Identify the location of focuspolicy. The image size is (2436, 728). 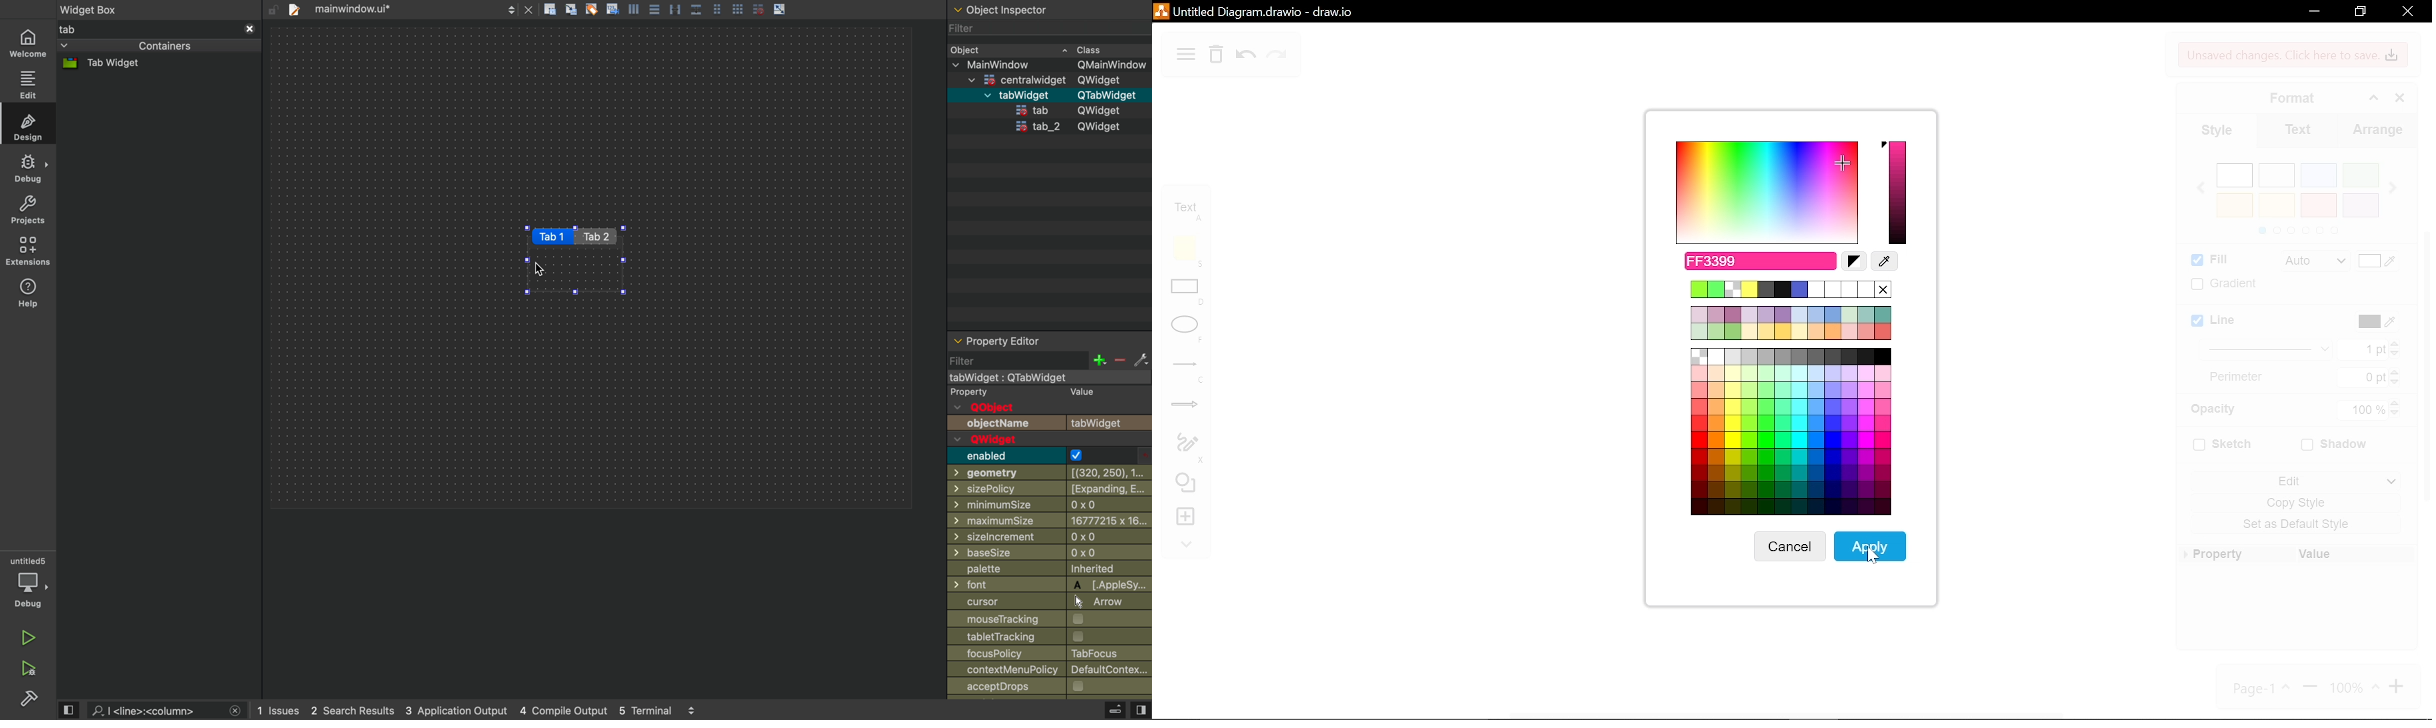
(1051, 654).